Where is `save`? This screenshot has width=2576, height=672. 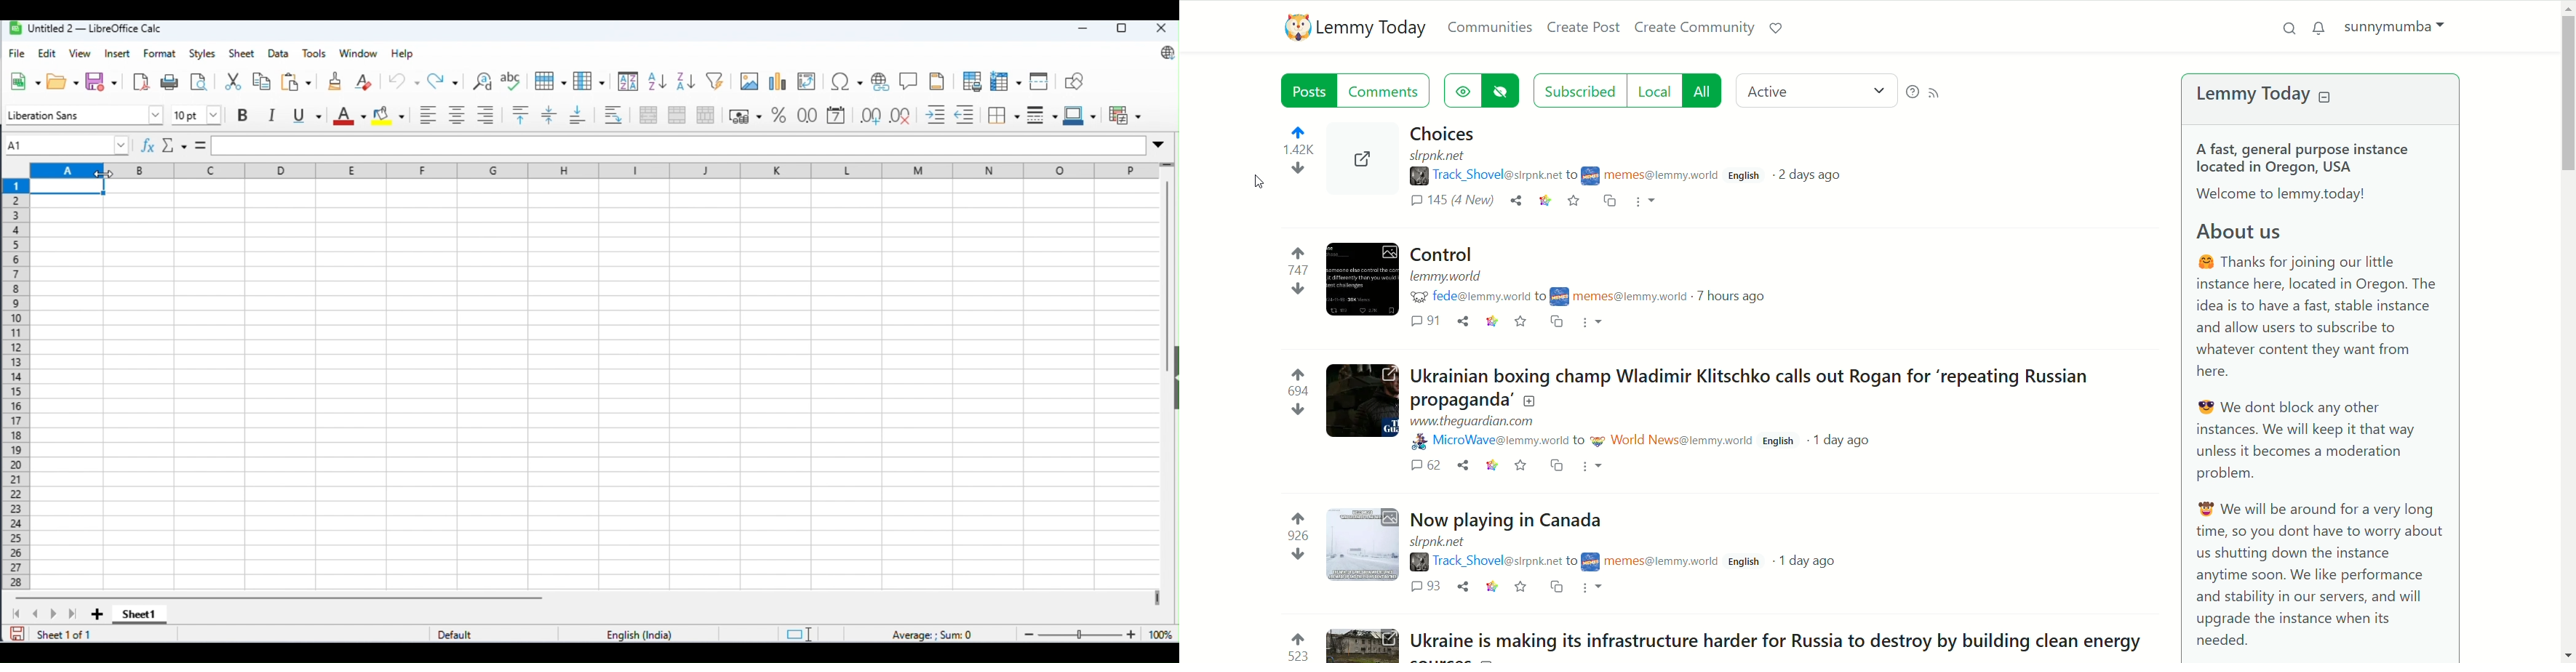 save is located at coordinates (102, 80).